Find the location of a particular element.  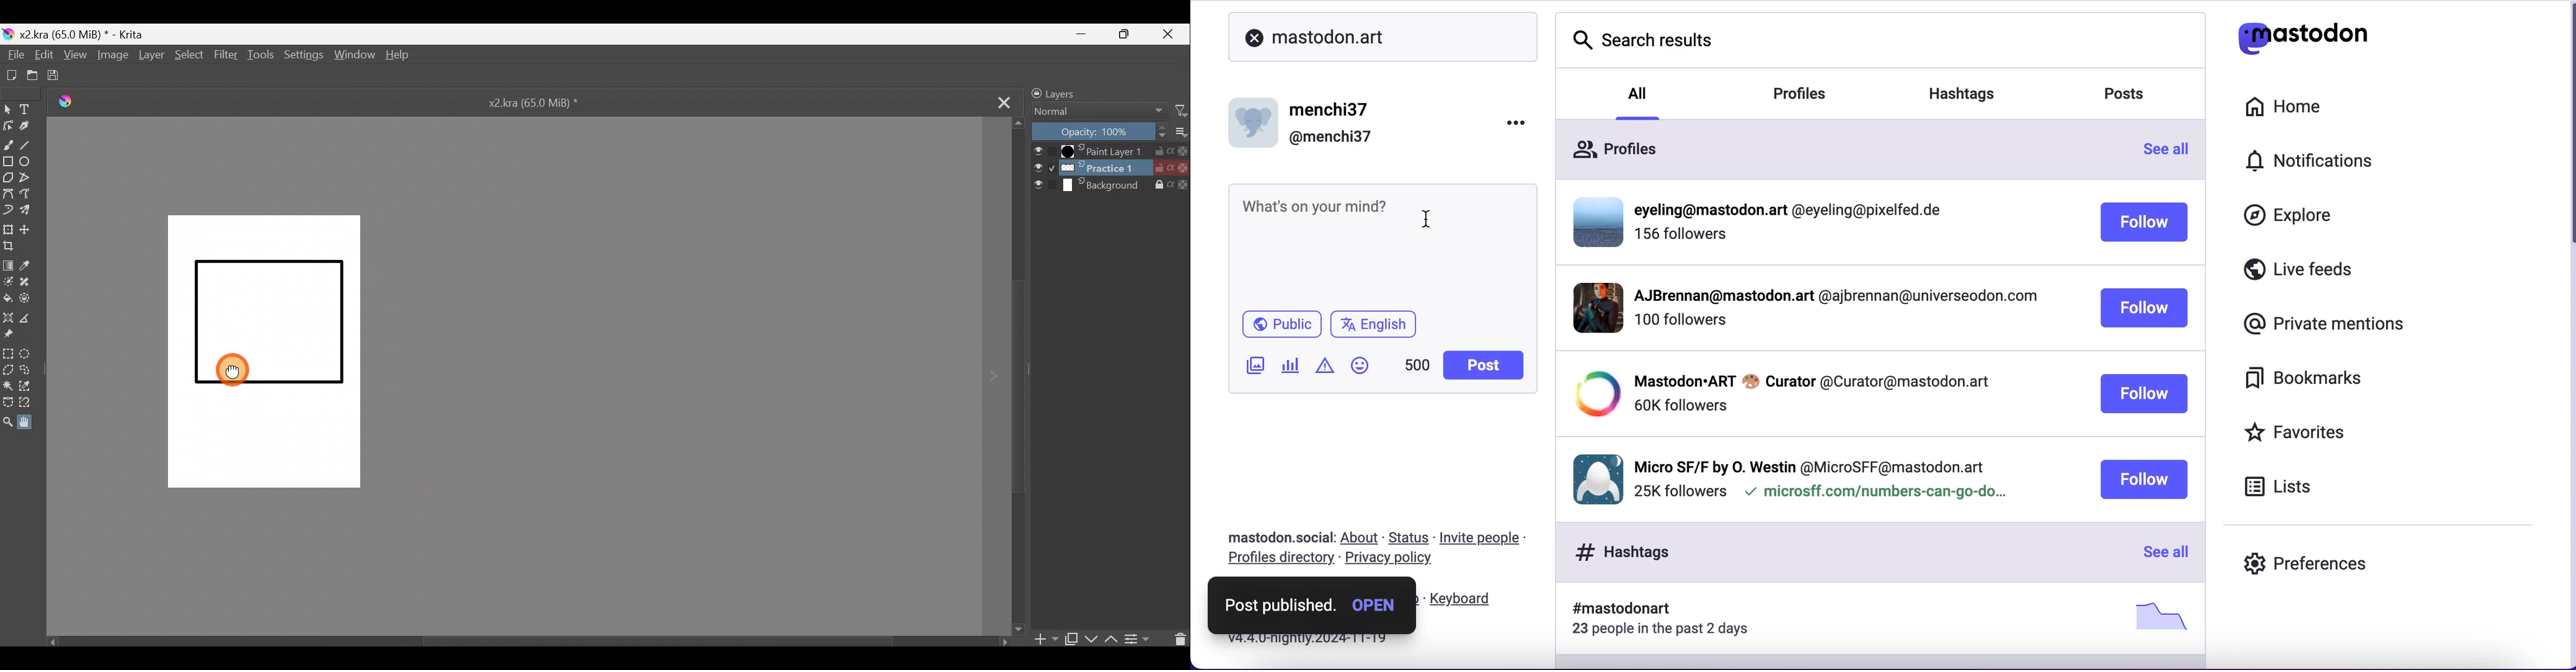

Background is located at coordinates (1111, 187).